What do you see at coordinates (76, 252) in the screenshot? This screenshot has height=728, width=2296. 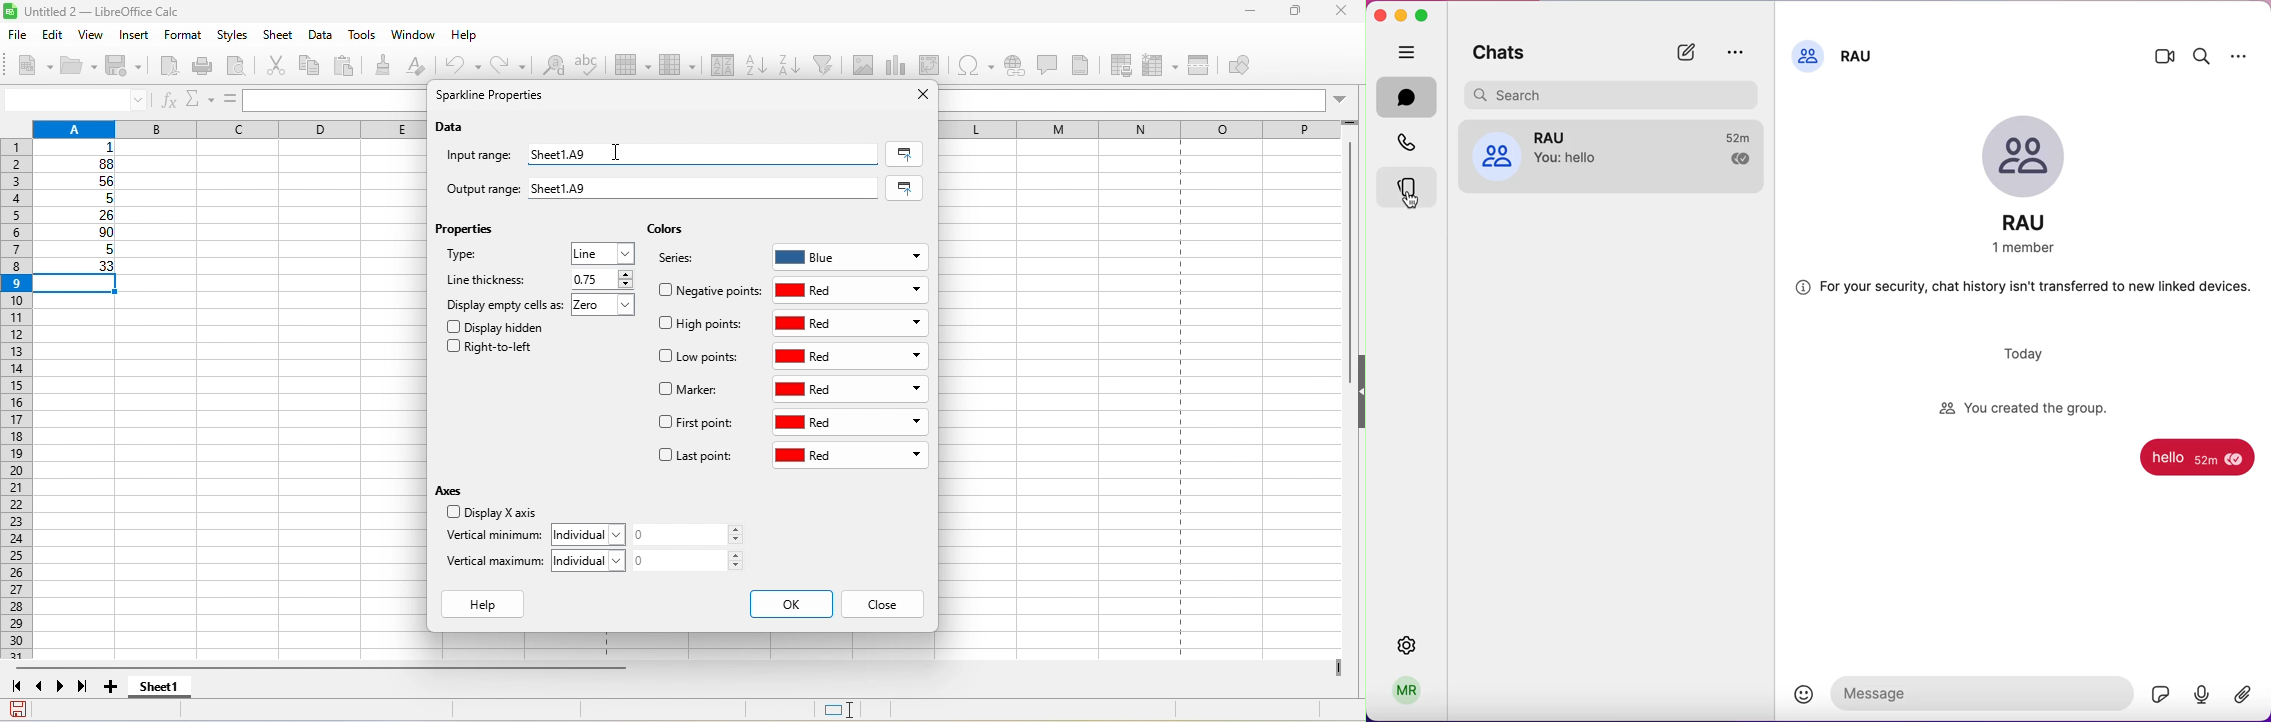 I see `5` at bounding box center [76, 252].